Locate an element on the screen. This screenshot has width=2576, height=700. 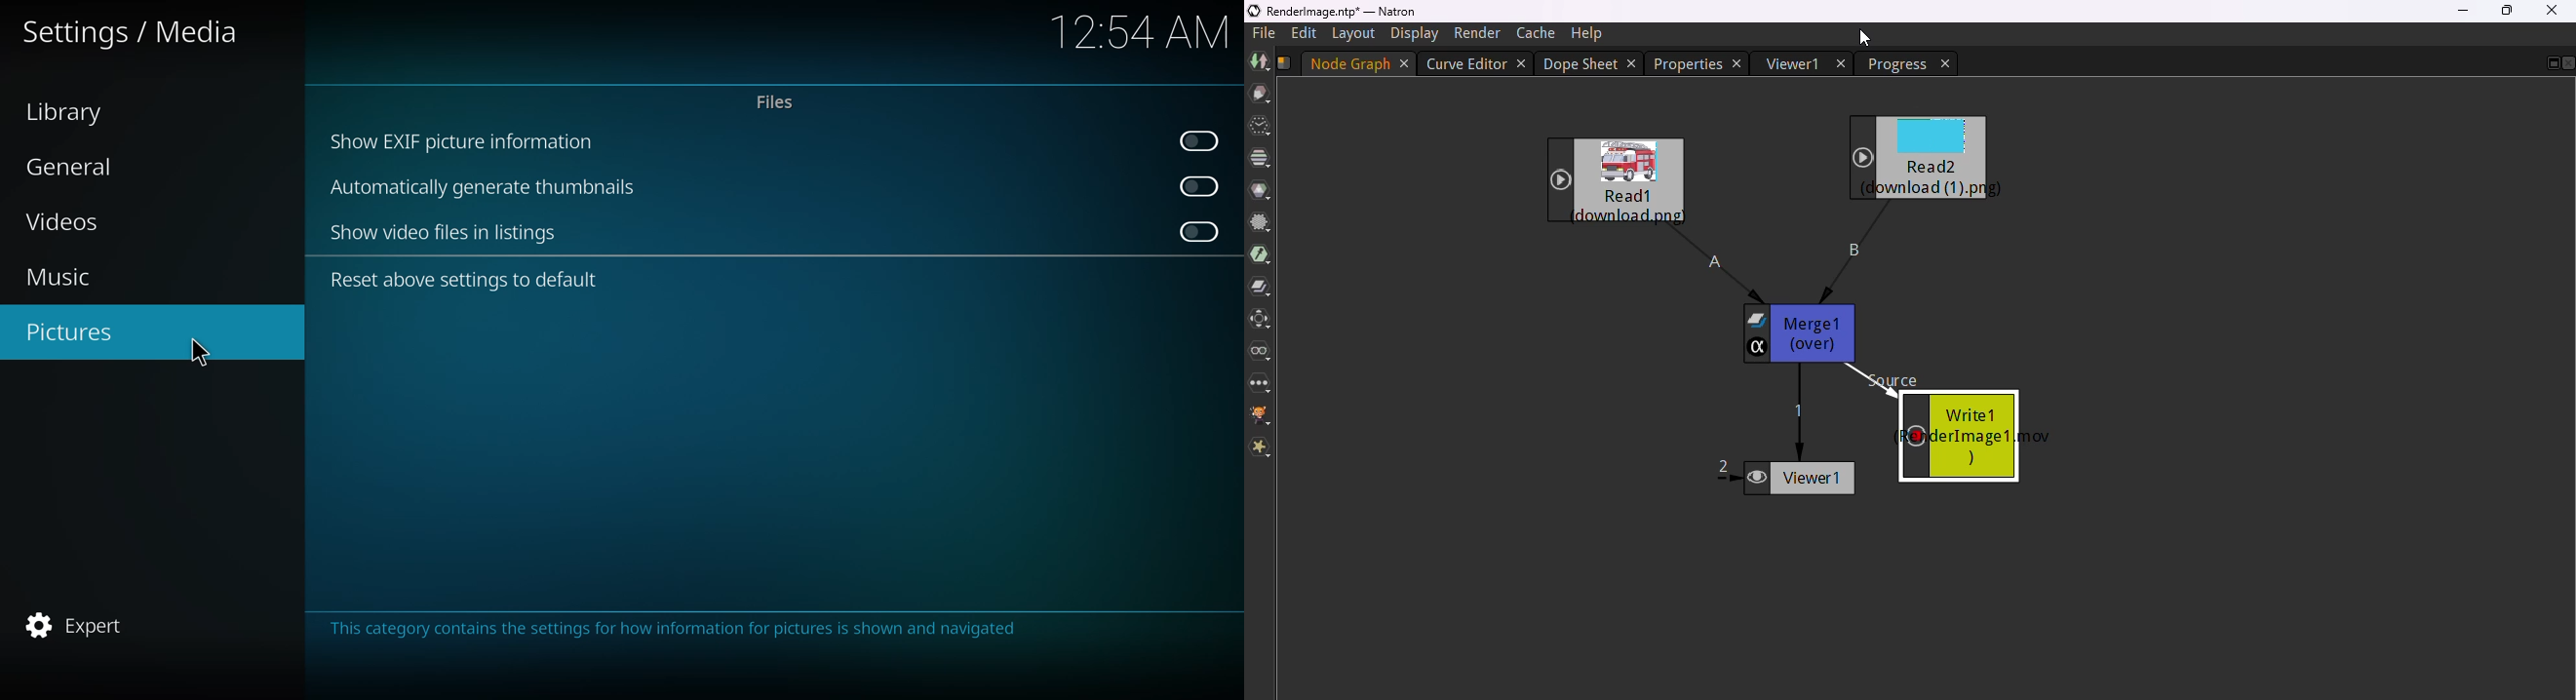
general is located at coordinates (76, 167).